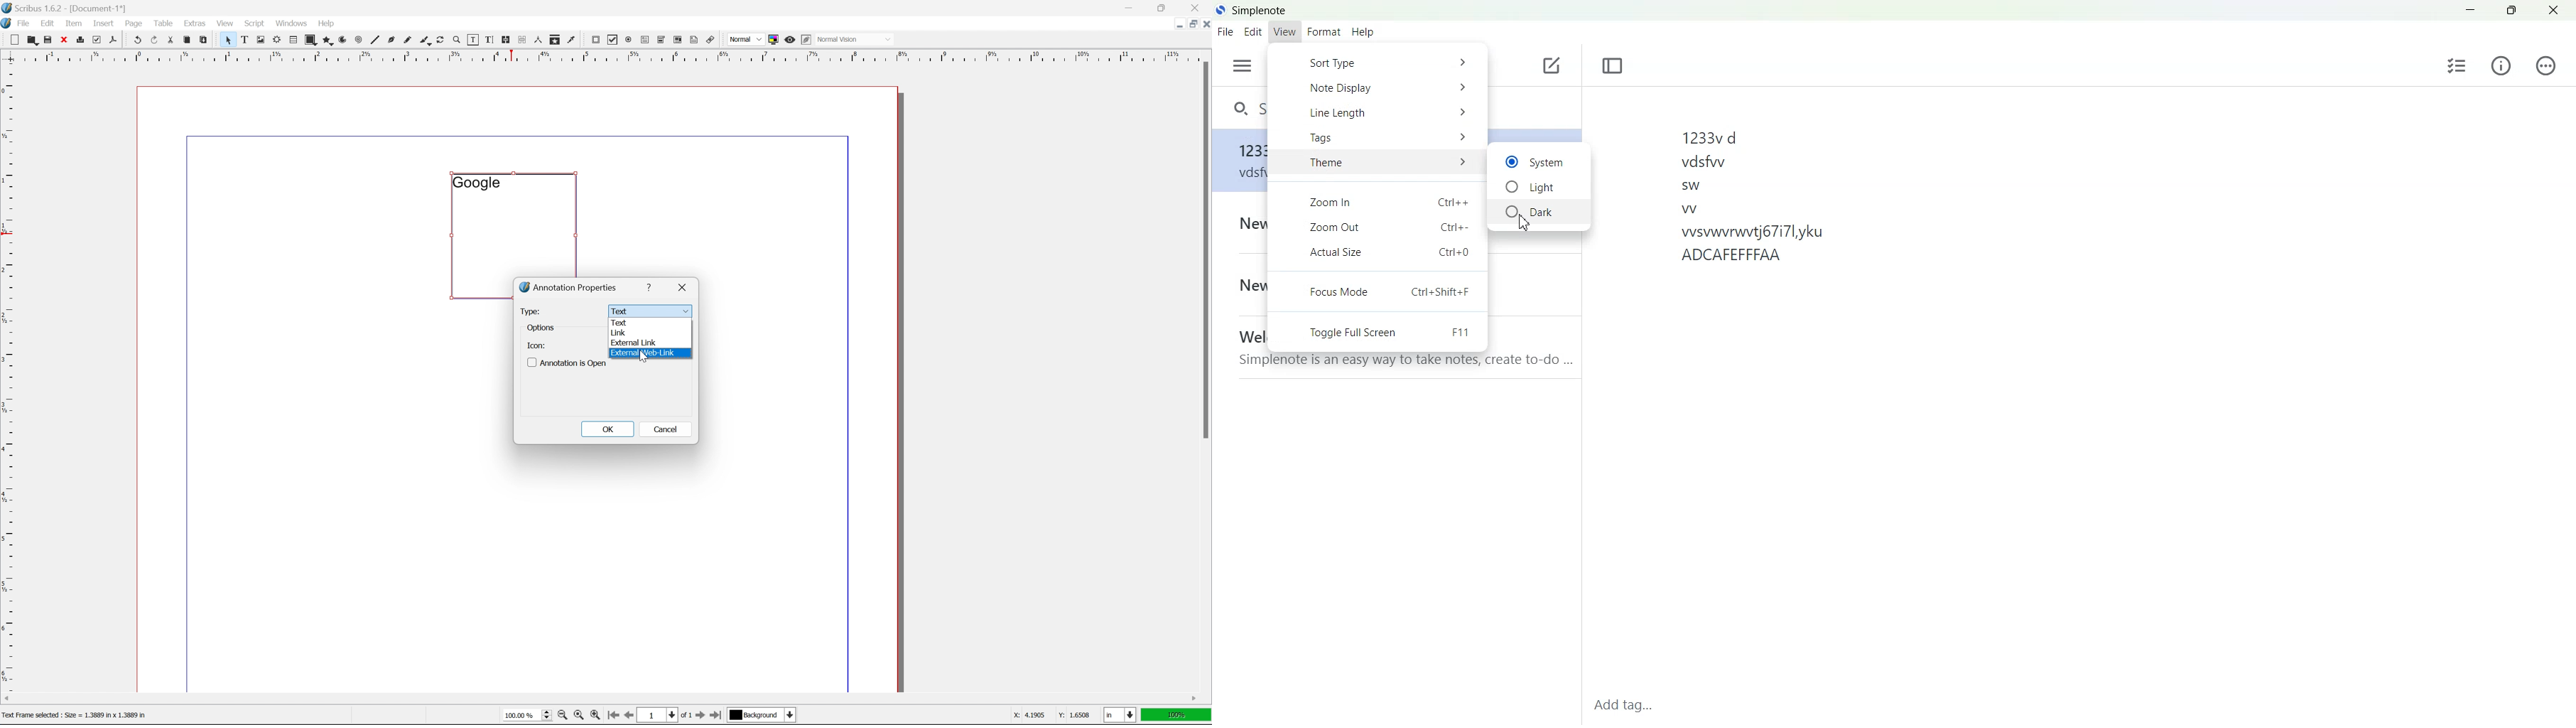 Image resolution: width=2576 pixels, height=728 pixels. What do you see at coordinates (1378, 137) in the screenshot?
I see `Tags` at bounding box center [1378, 137].